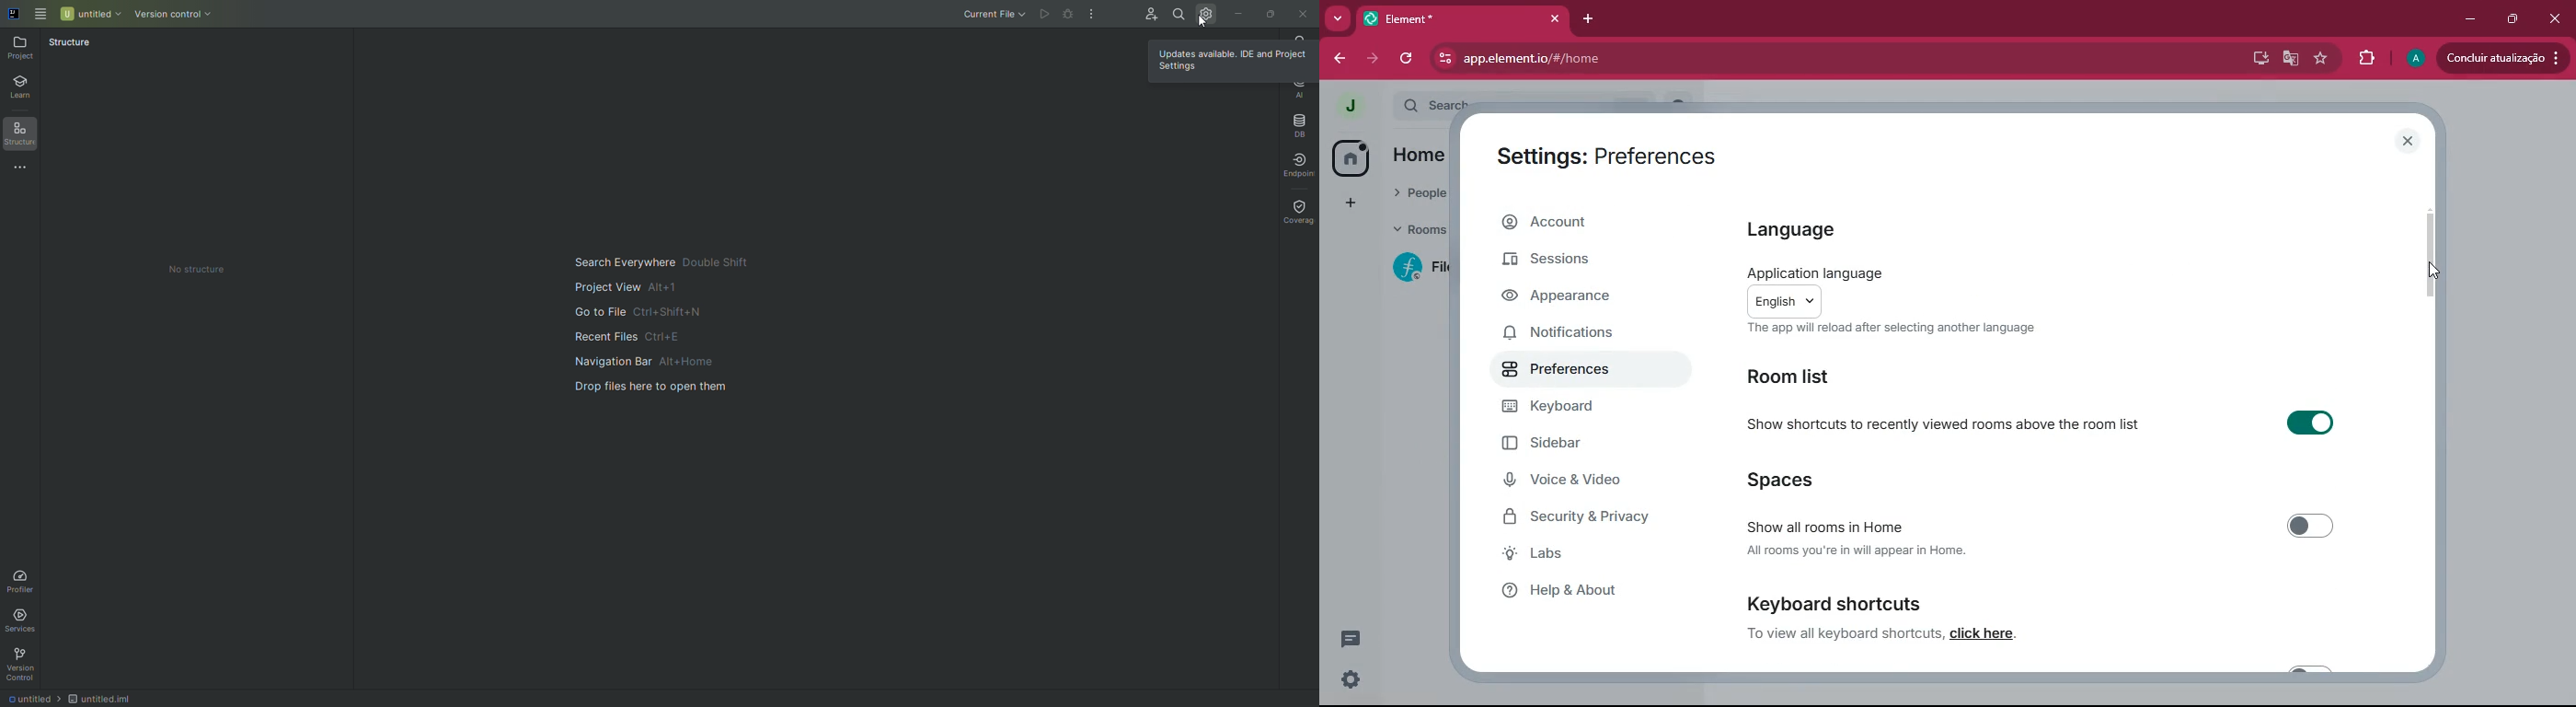 The height and width of the screenshot is (728, 2576). What do you see at coordinates (2557, 17) in the screenshot?
I see `close` at bounding box center [2557, 17].